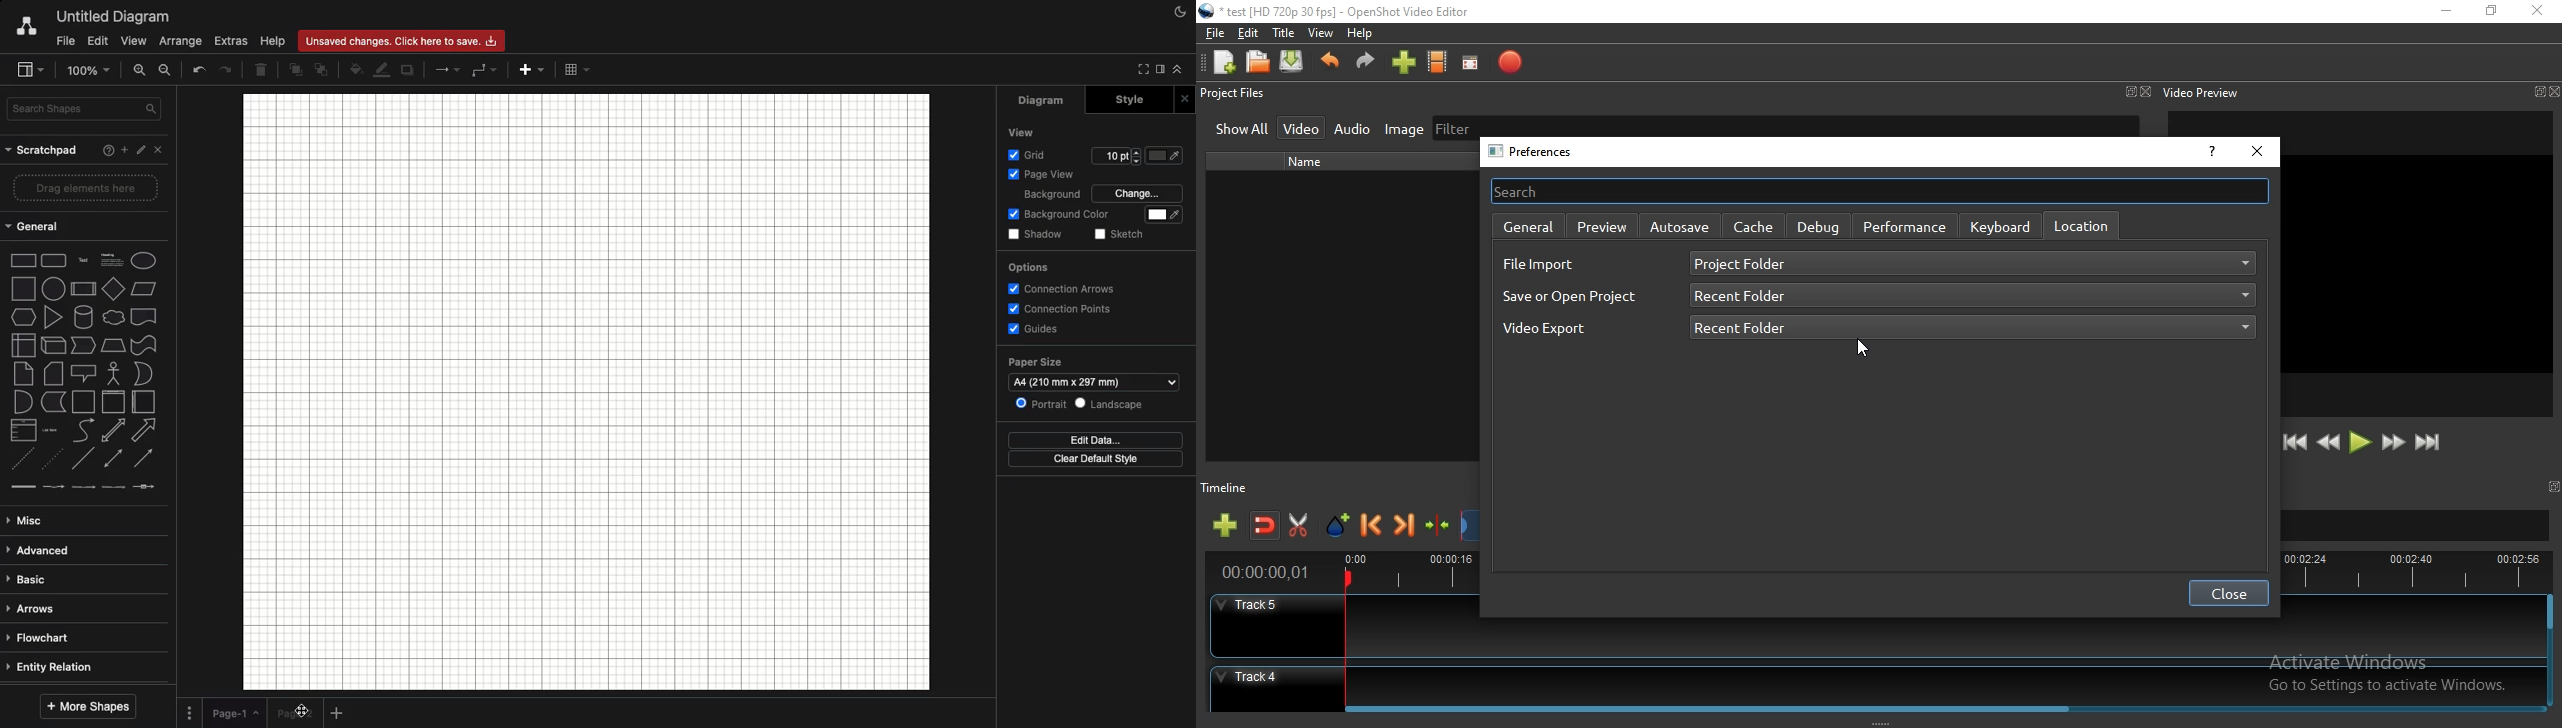 The width and height of the screenshot is (2576, 728). Describe the element at coordinates (1160, 214) in the screenshot. I see `color picker` at that location.